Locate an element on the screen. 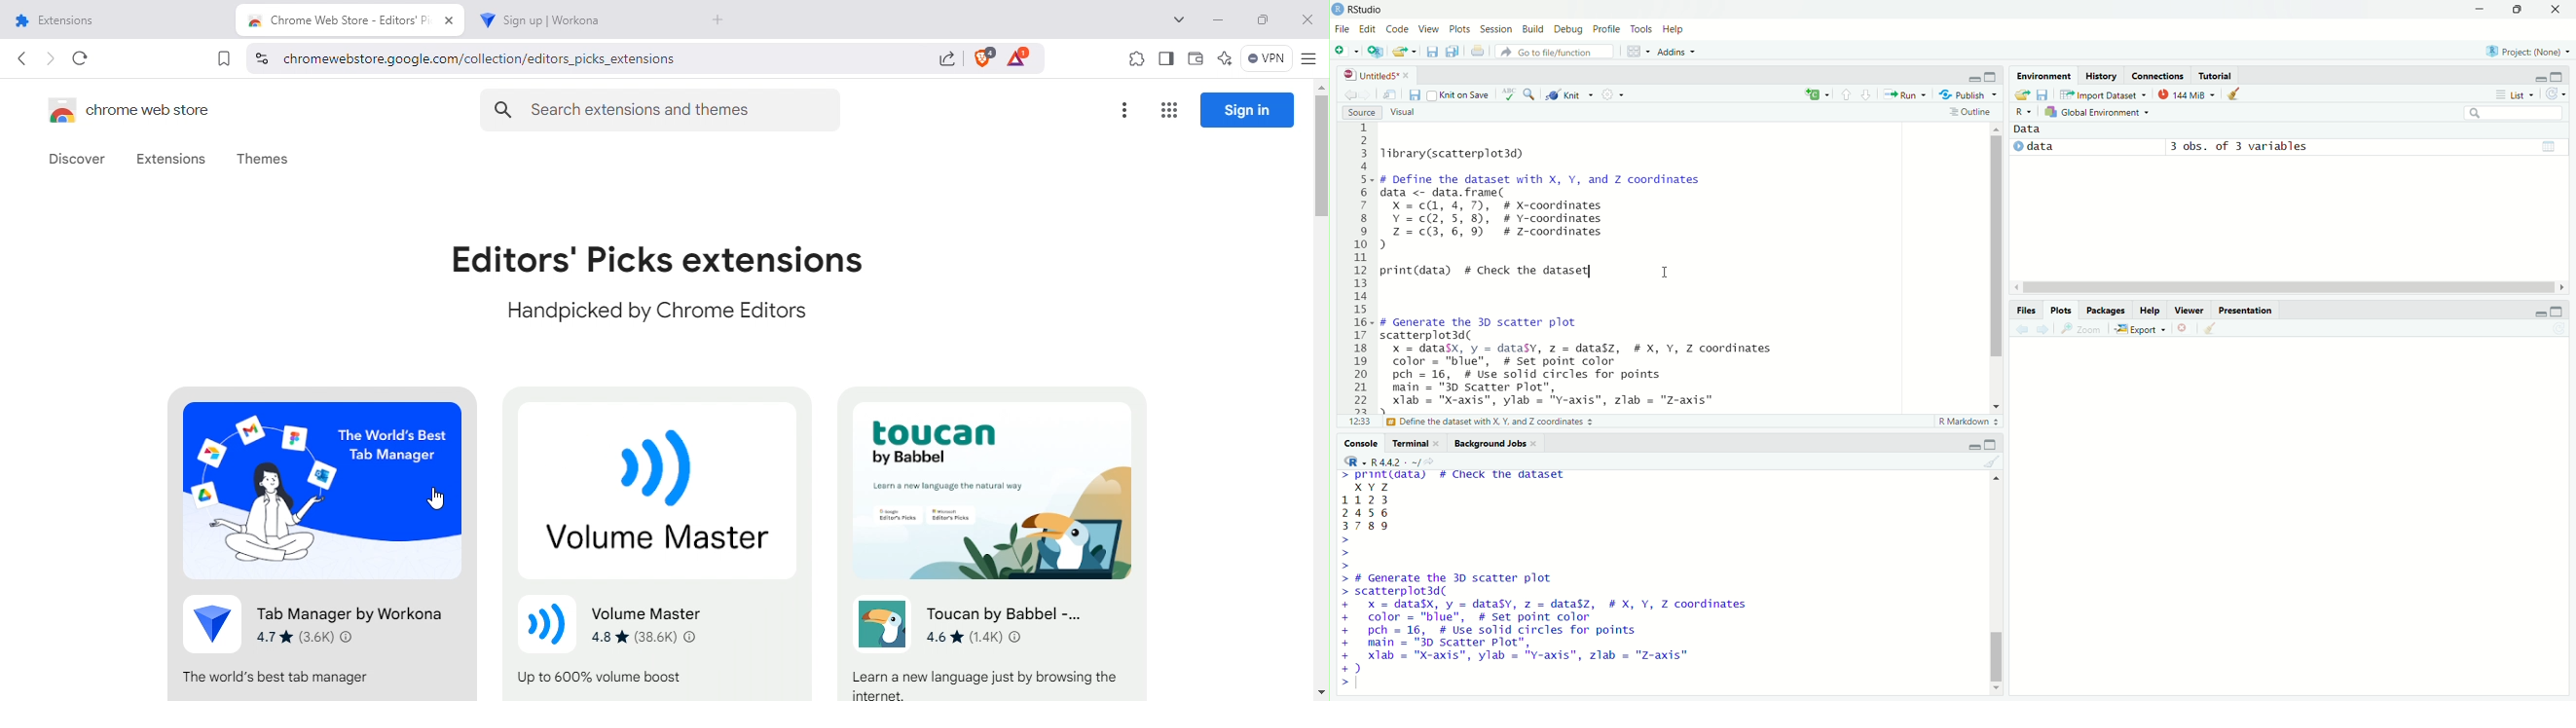 This screenshot has height=728, width=2576. history is located at coordinates (2103, 75).